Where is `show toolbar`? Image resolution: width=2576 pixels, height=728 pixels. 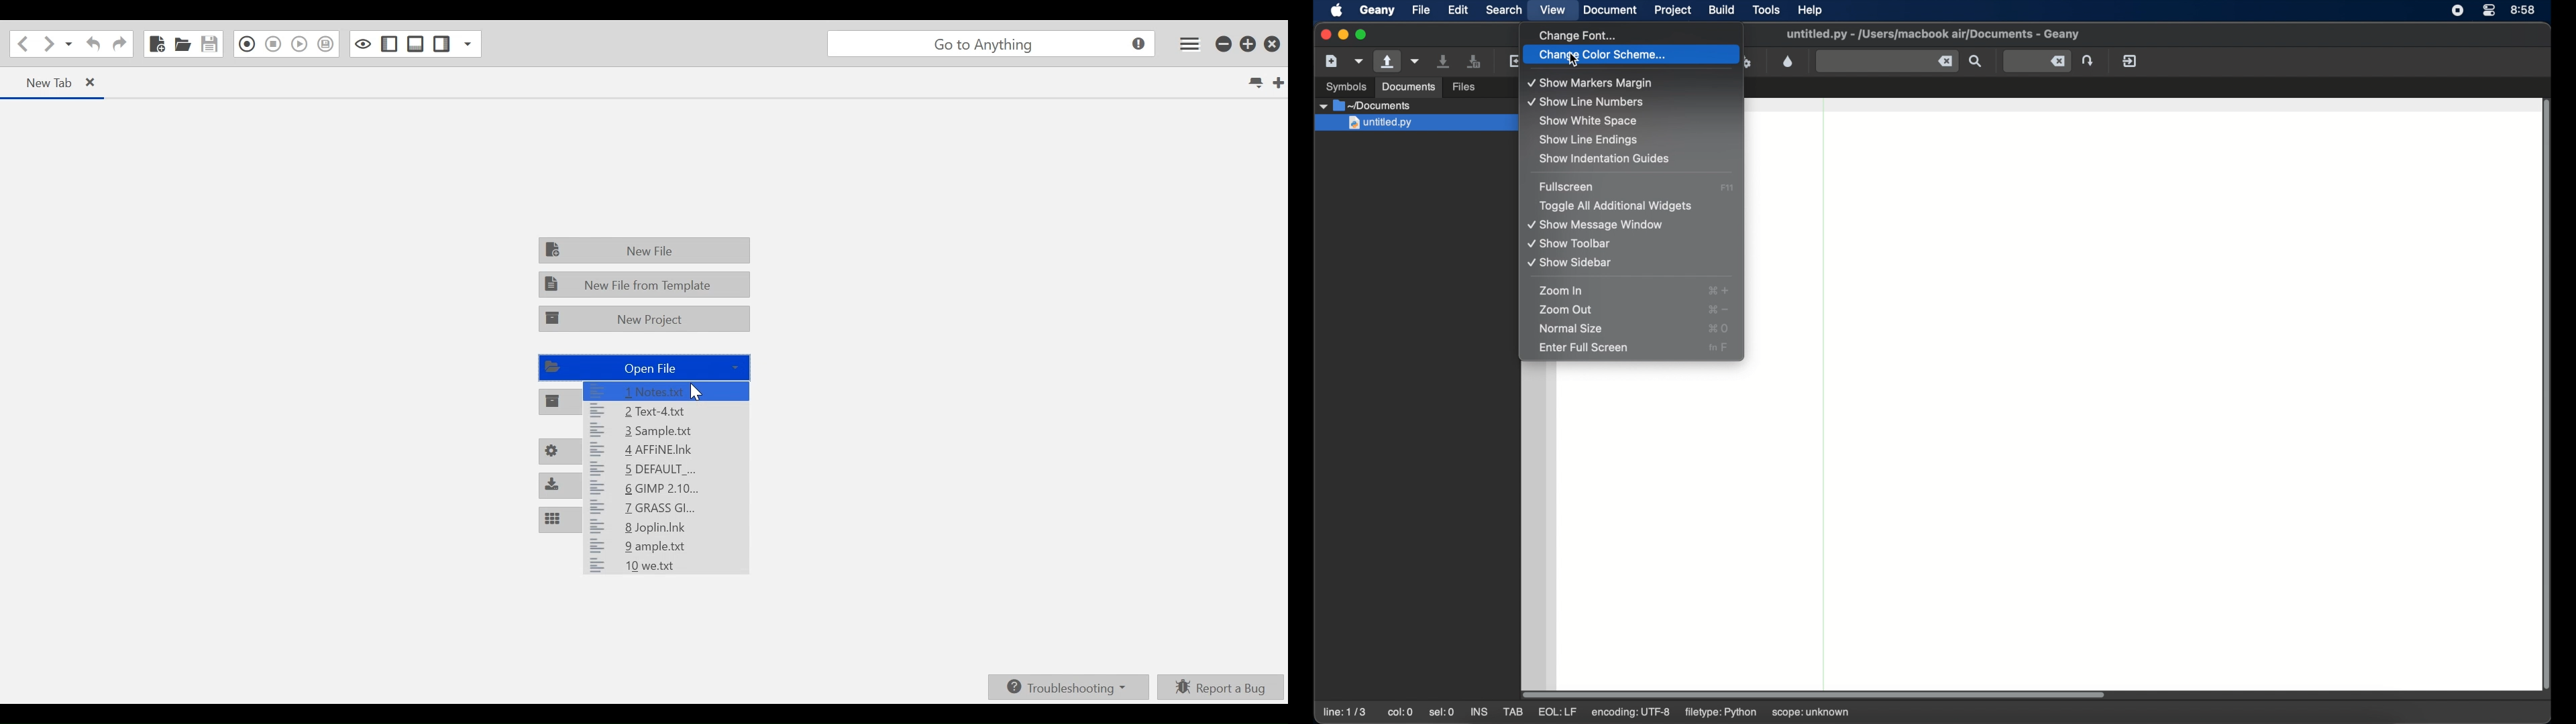 show toolbar is located at coordinates (1569, 243).